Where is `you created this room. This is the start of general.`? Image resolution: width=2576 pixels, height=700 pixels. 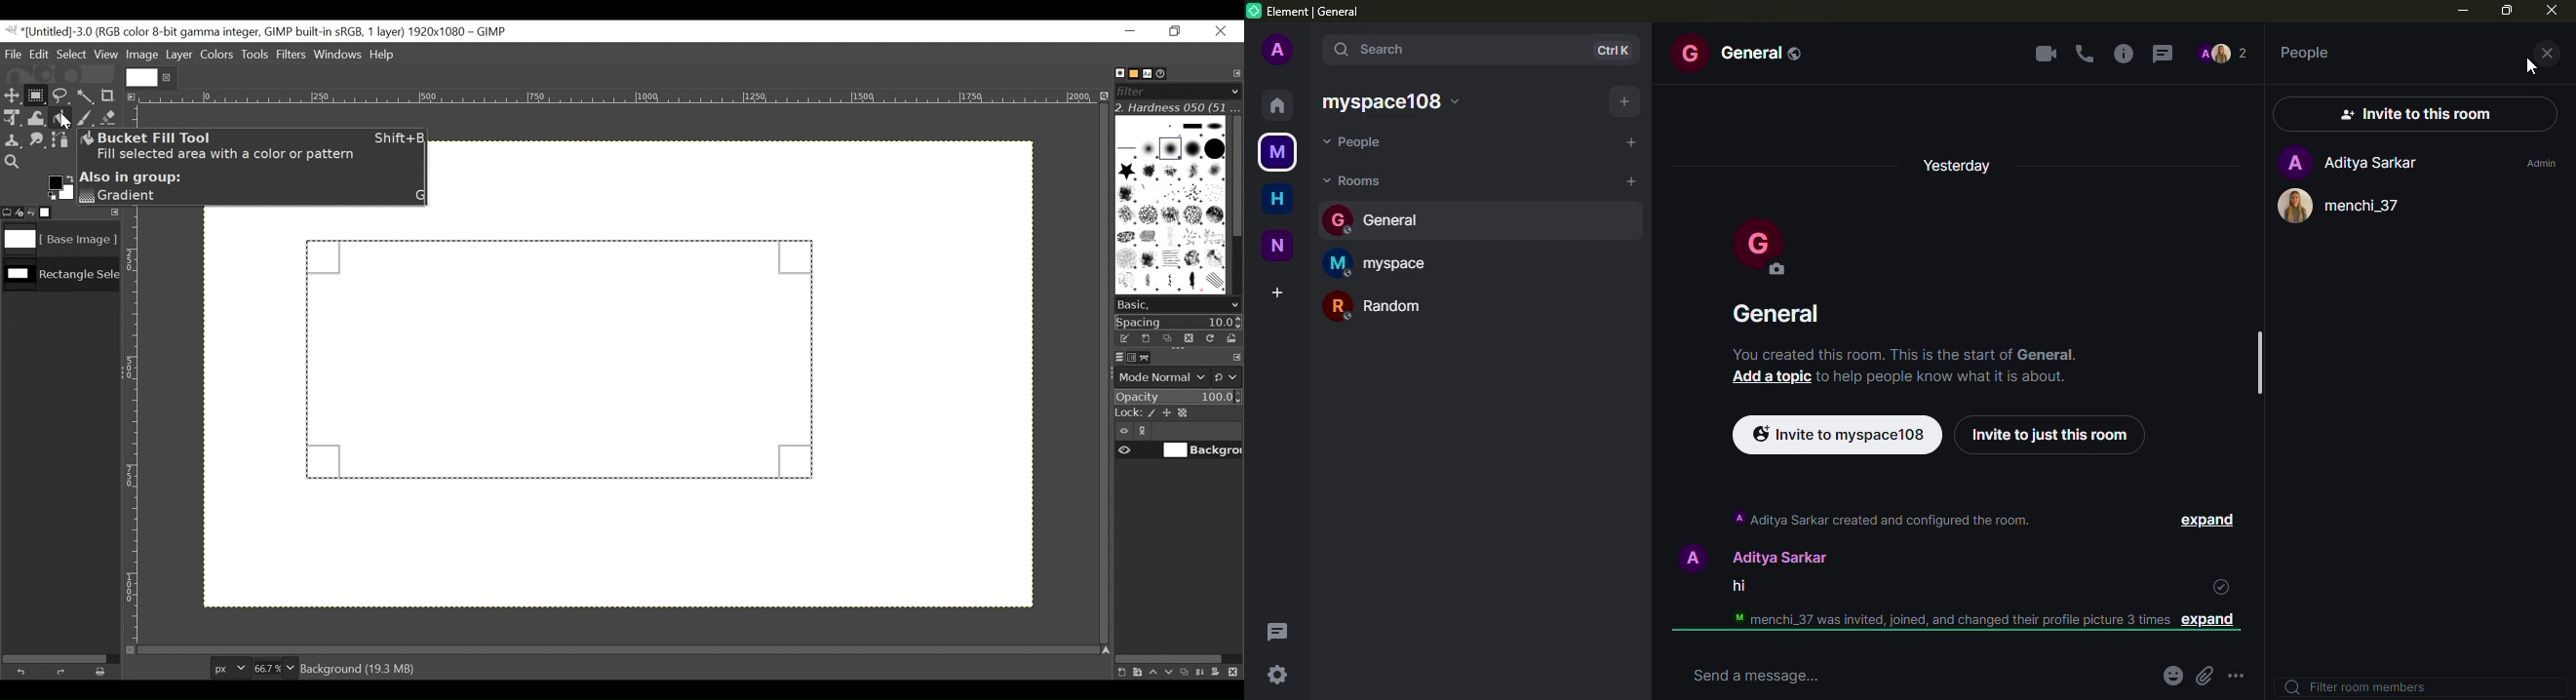
you created this room. This is the start of general. is located at coordinates (1905, 354).